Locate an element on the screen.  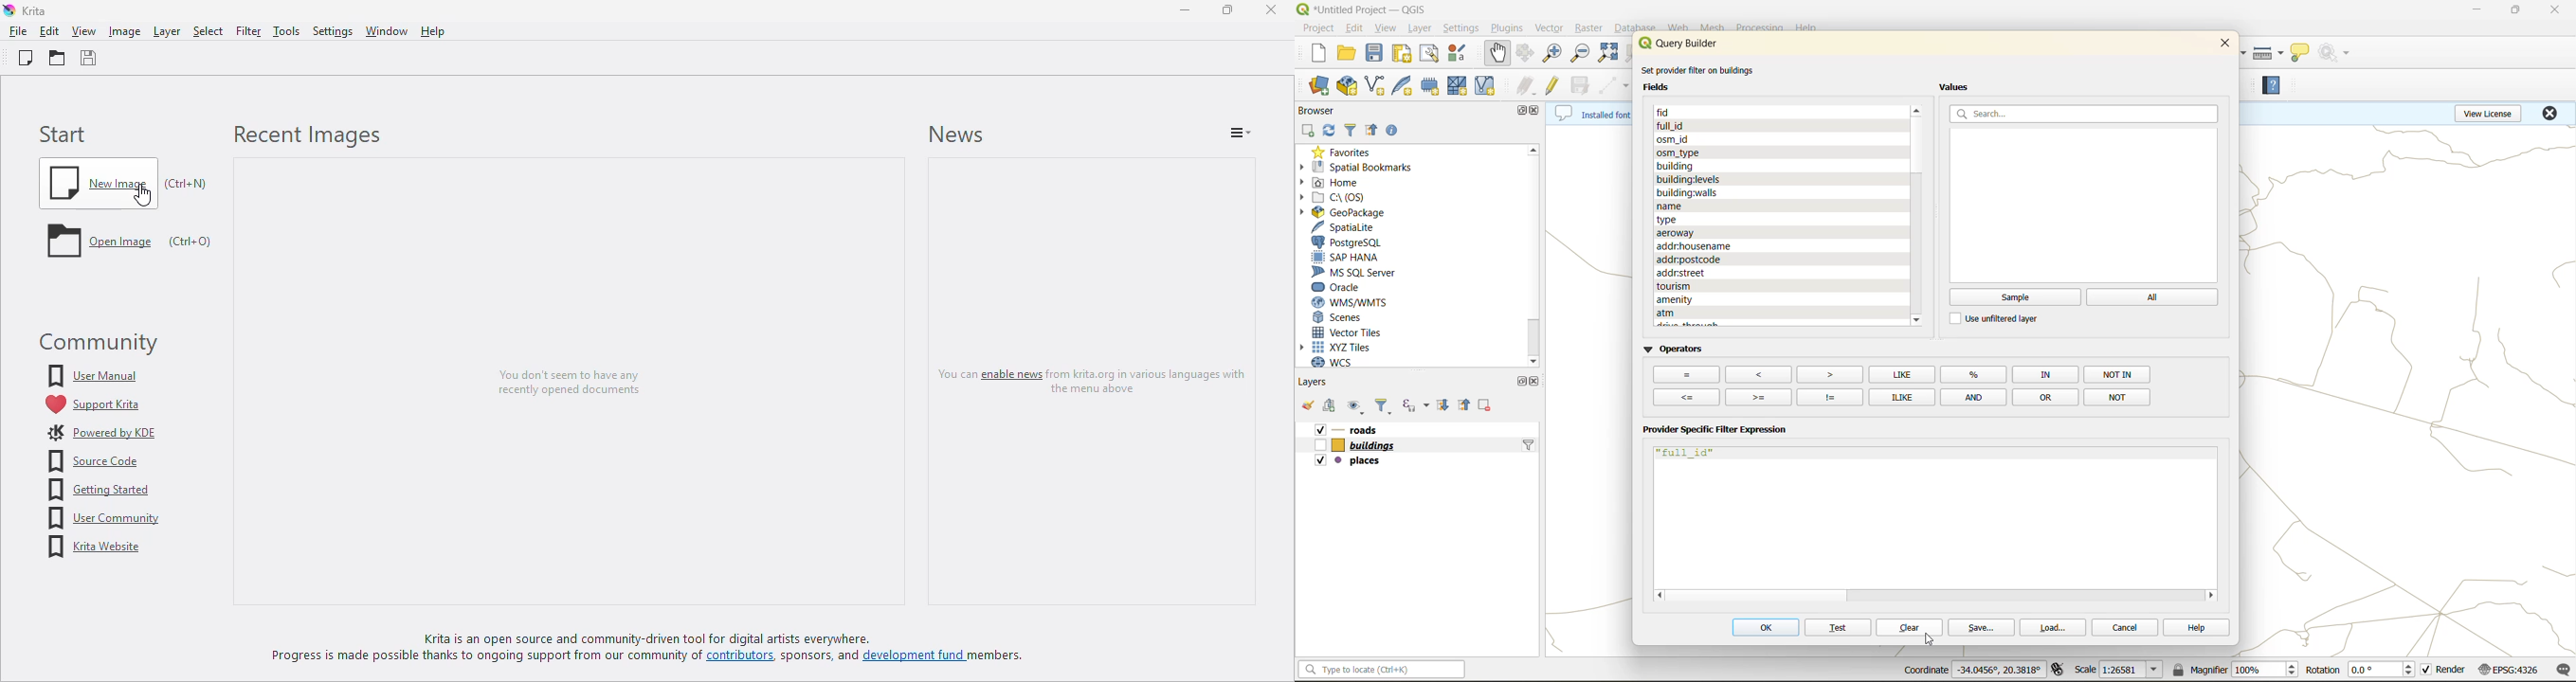
settings is located at coordinates (332, 31).